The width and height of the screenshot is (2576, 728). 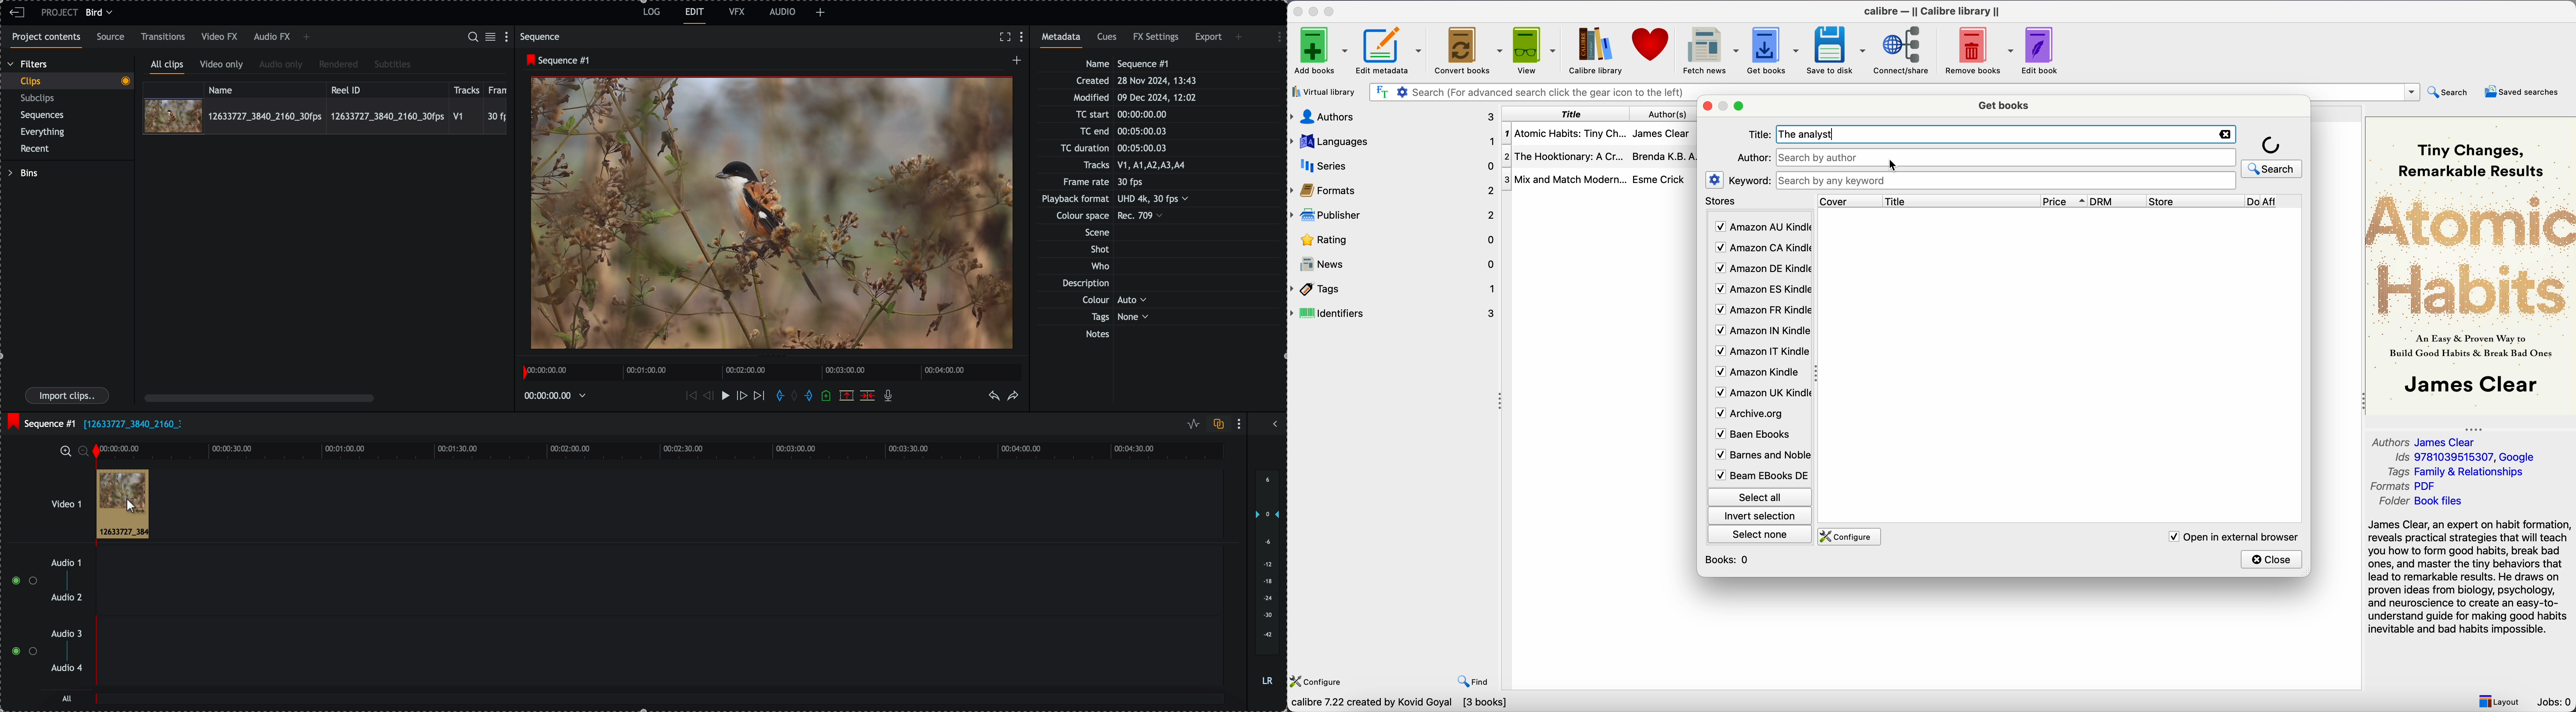 What do you see at coordinates (39, 98) in the screenshot?
I see `subclips` at bounding box center [39, 98].